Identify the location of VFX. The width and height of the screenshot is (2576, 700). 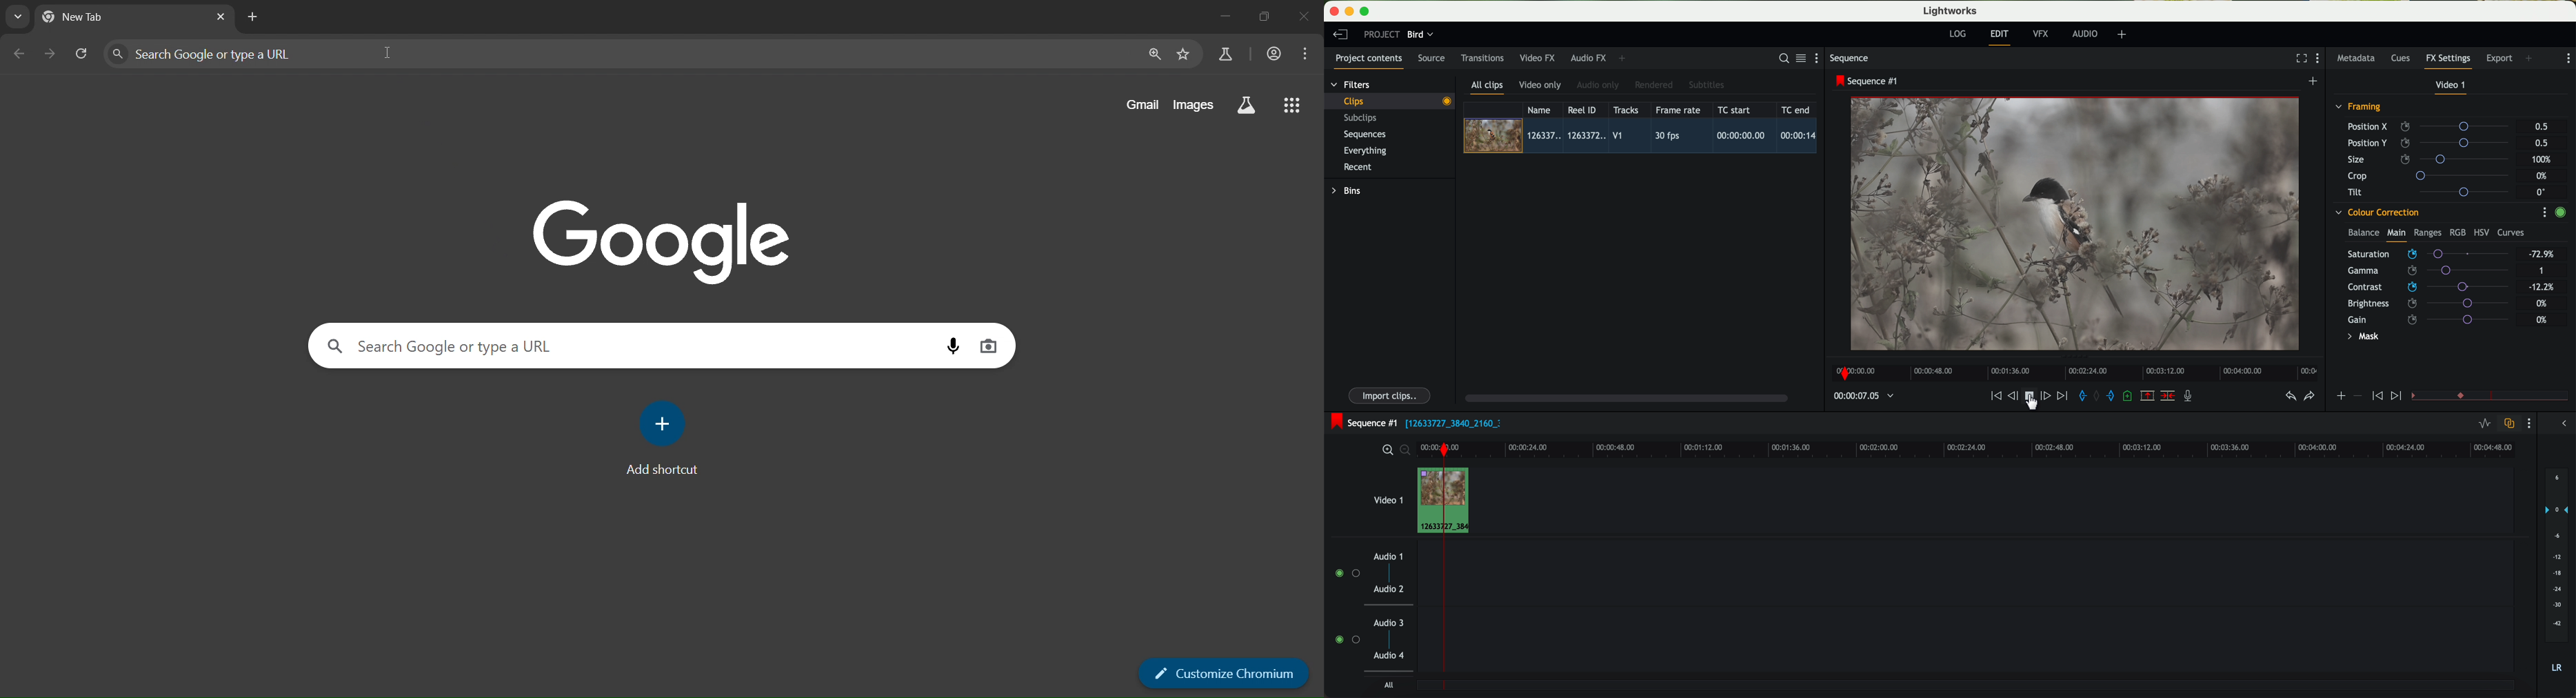
(2043, 34).